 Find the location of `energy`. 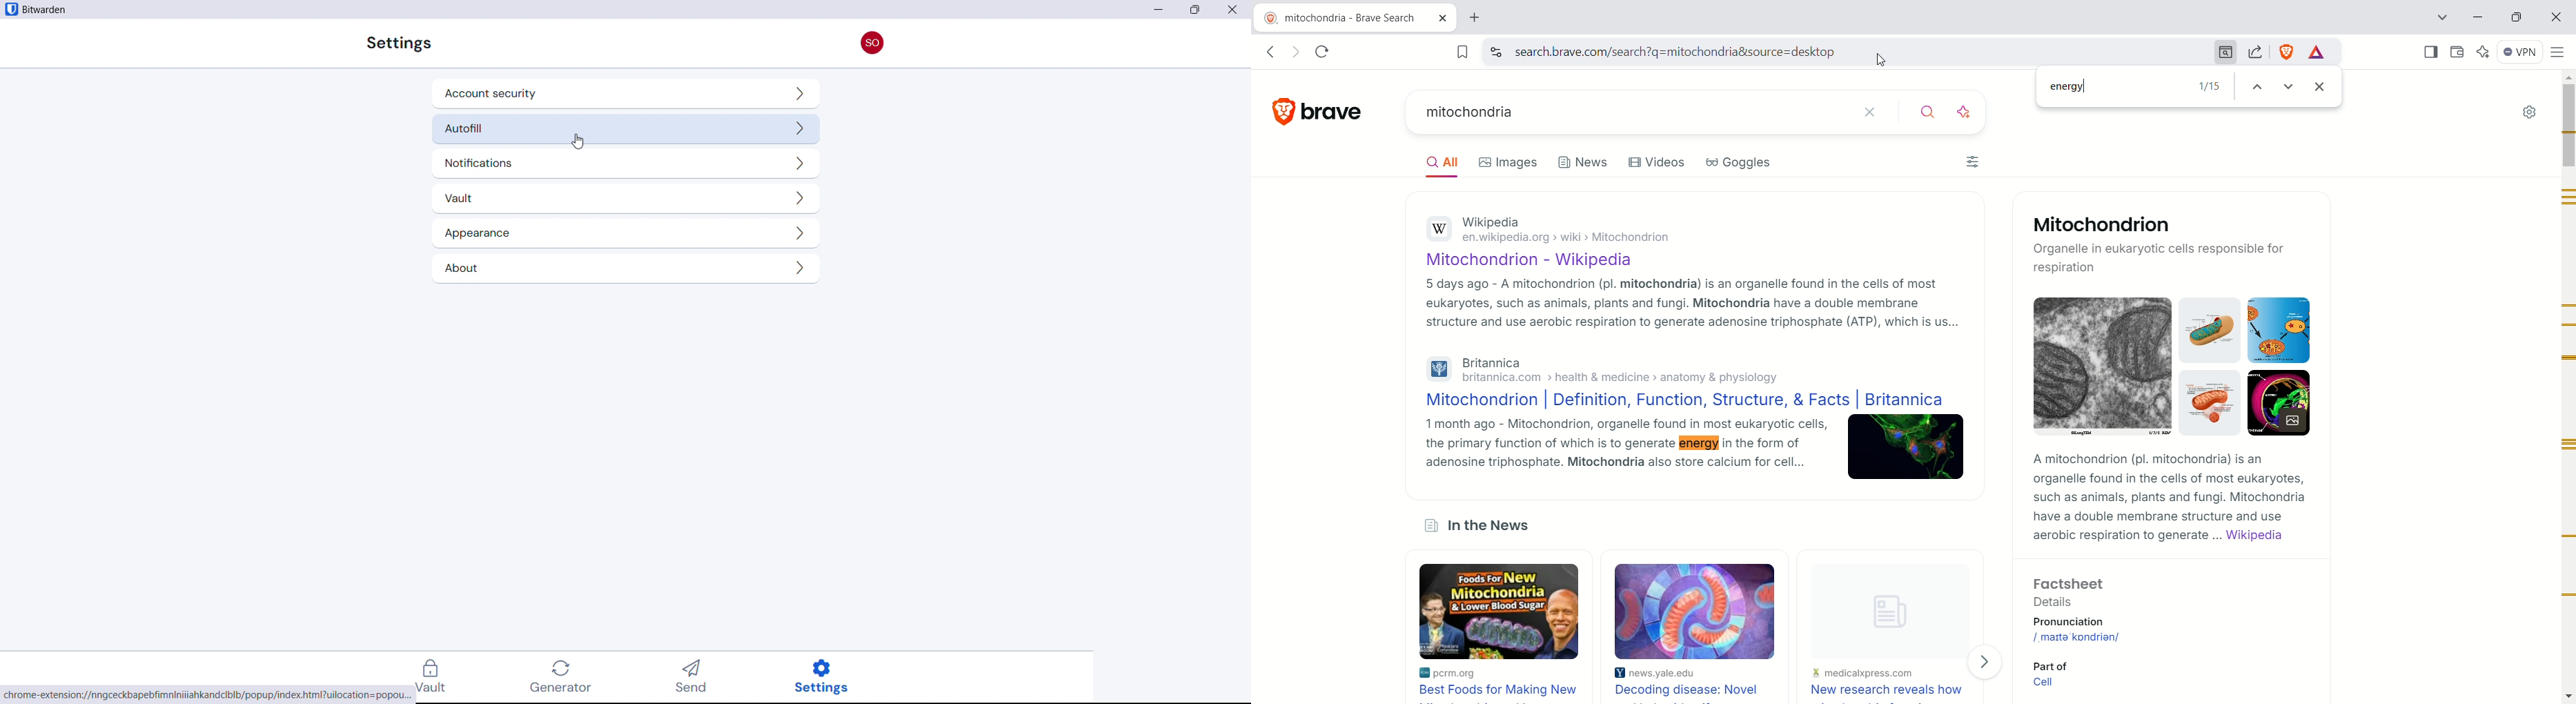

energy is located at coordinates (2107, 86).